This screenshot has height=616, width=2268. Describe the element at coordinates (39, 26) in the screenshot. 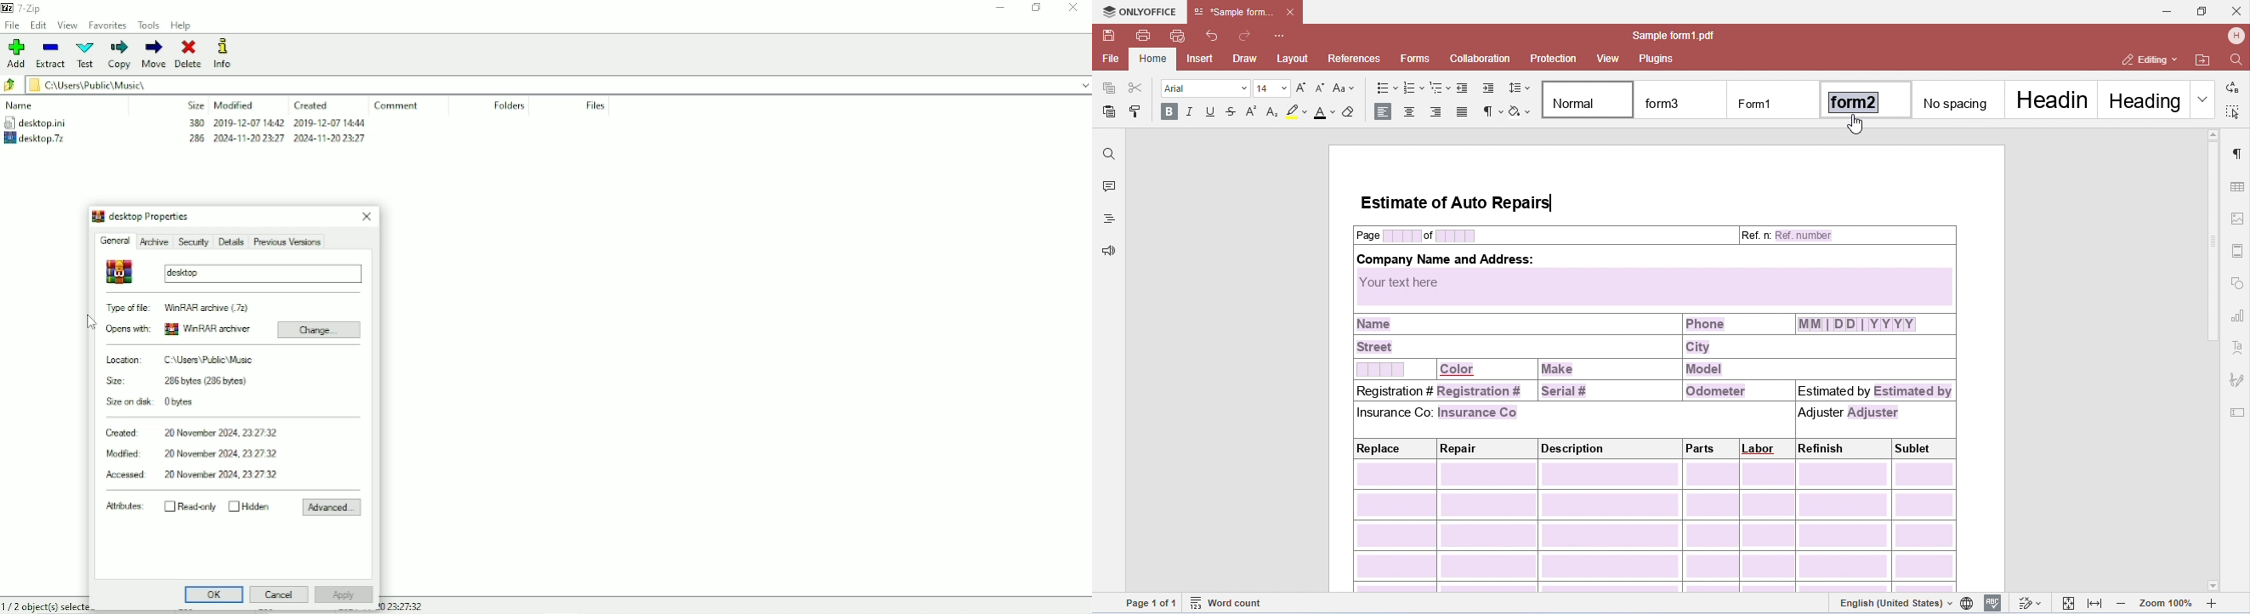

I see `Edit` at that location.